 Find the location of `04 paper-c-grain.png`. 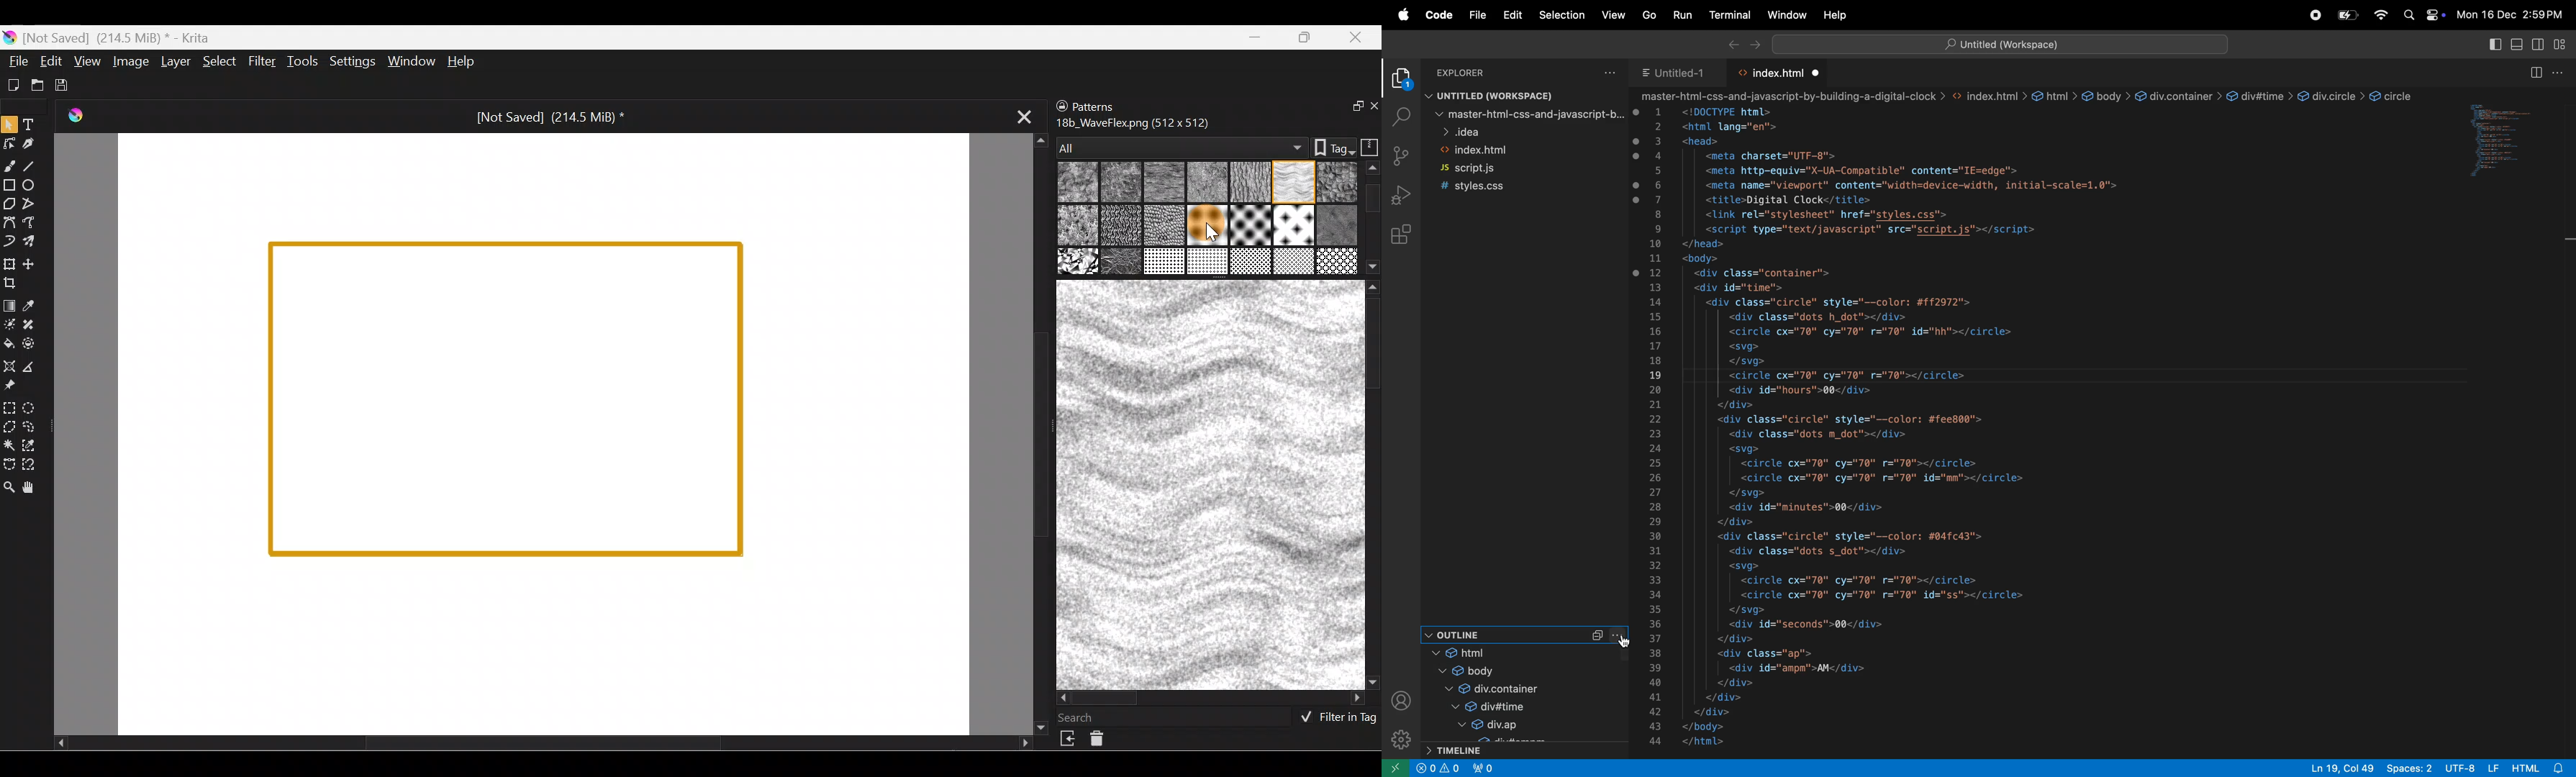

04 paper-c-grain.png is located at coordinates (1249, 183).